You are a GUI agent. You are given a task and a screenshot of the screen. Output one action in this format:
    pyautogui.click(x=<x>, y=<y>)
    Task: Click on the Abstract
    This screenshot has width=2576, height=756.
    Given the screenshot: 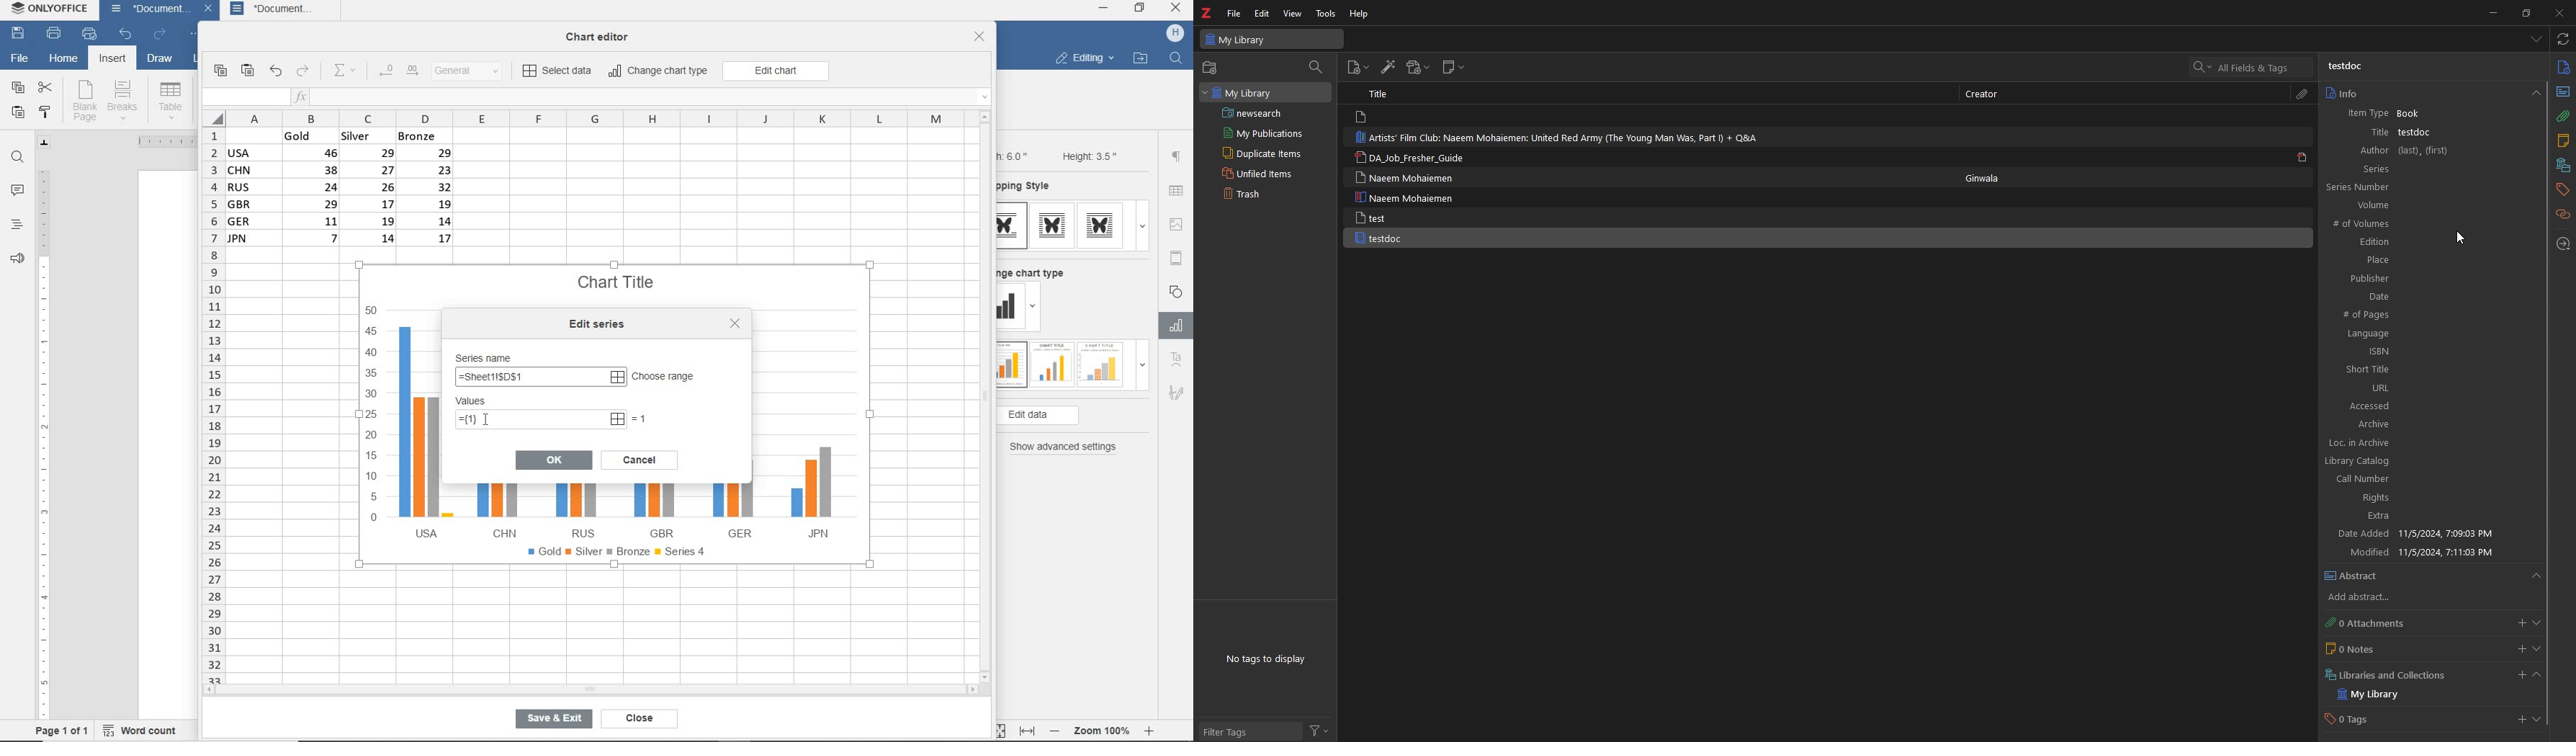 What is the action you would take?
    pyautogui.click(x=2355, y=573)
    